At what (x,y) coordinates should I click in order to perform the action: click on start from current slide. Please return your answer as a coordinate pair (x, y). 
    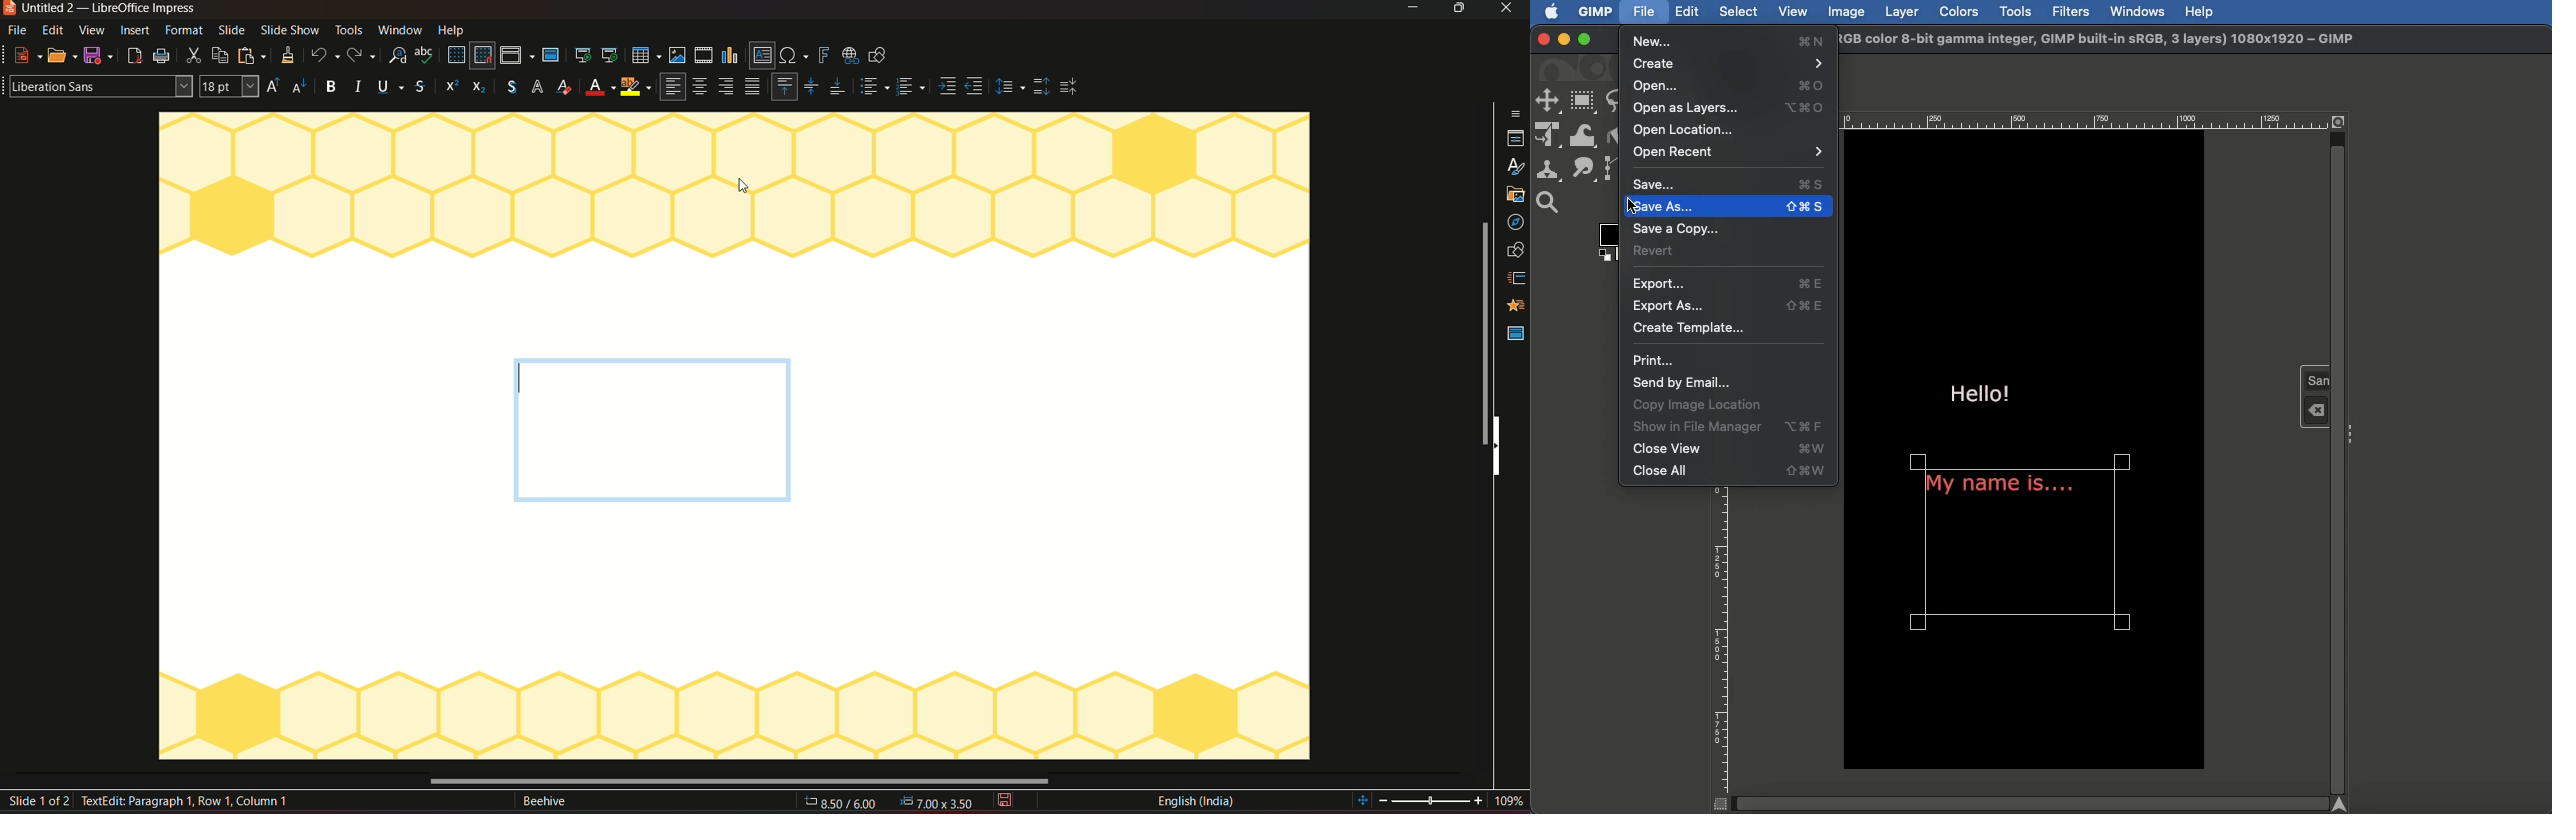
    Looking at the image, I should click on (610, 56).